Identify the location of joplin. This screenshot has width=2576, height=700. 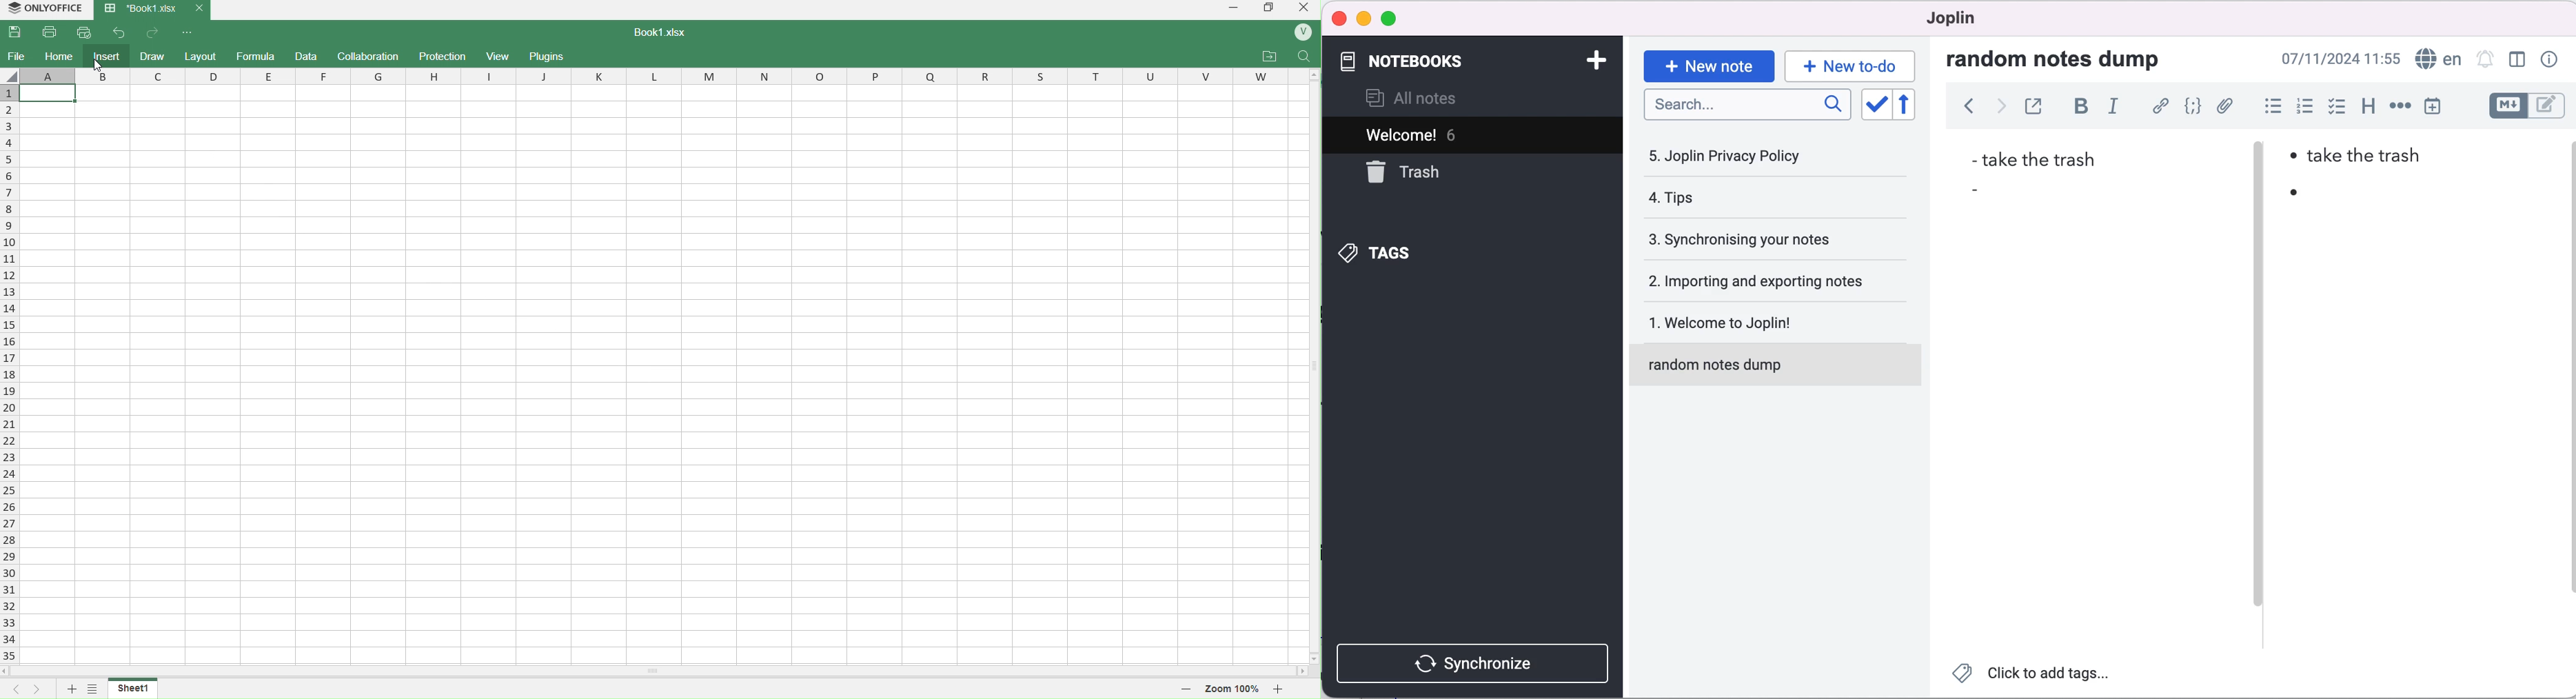
(1956, 21).